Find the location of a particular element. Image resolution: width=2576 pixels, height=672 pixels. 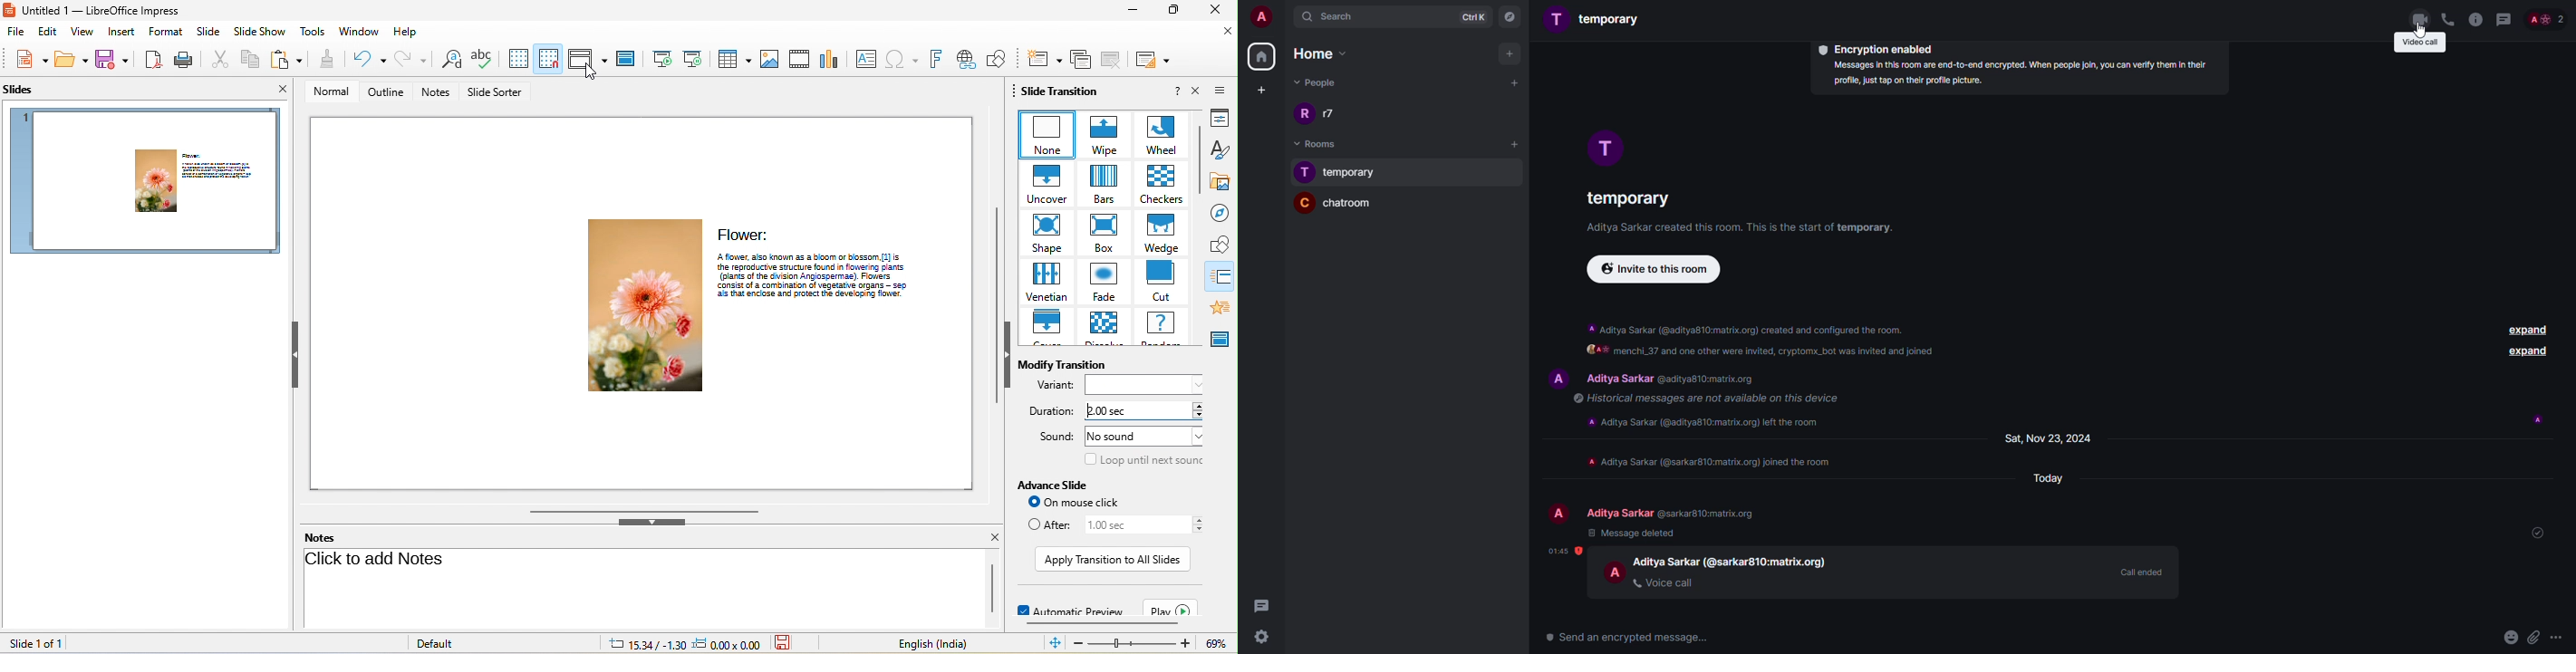

none is located at coordinates (1045, 134).